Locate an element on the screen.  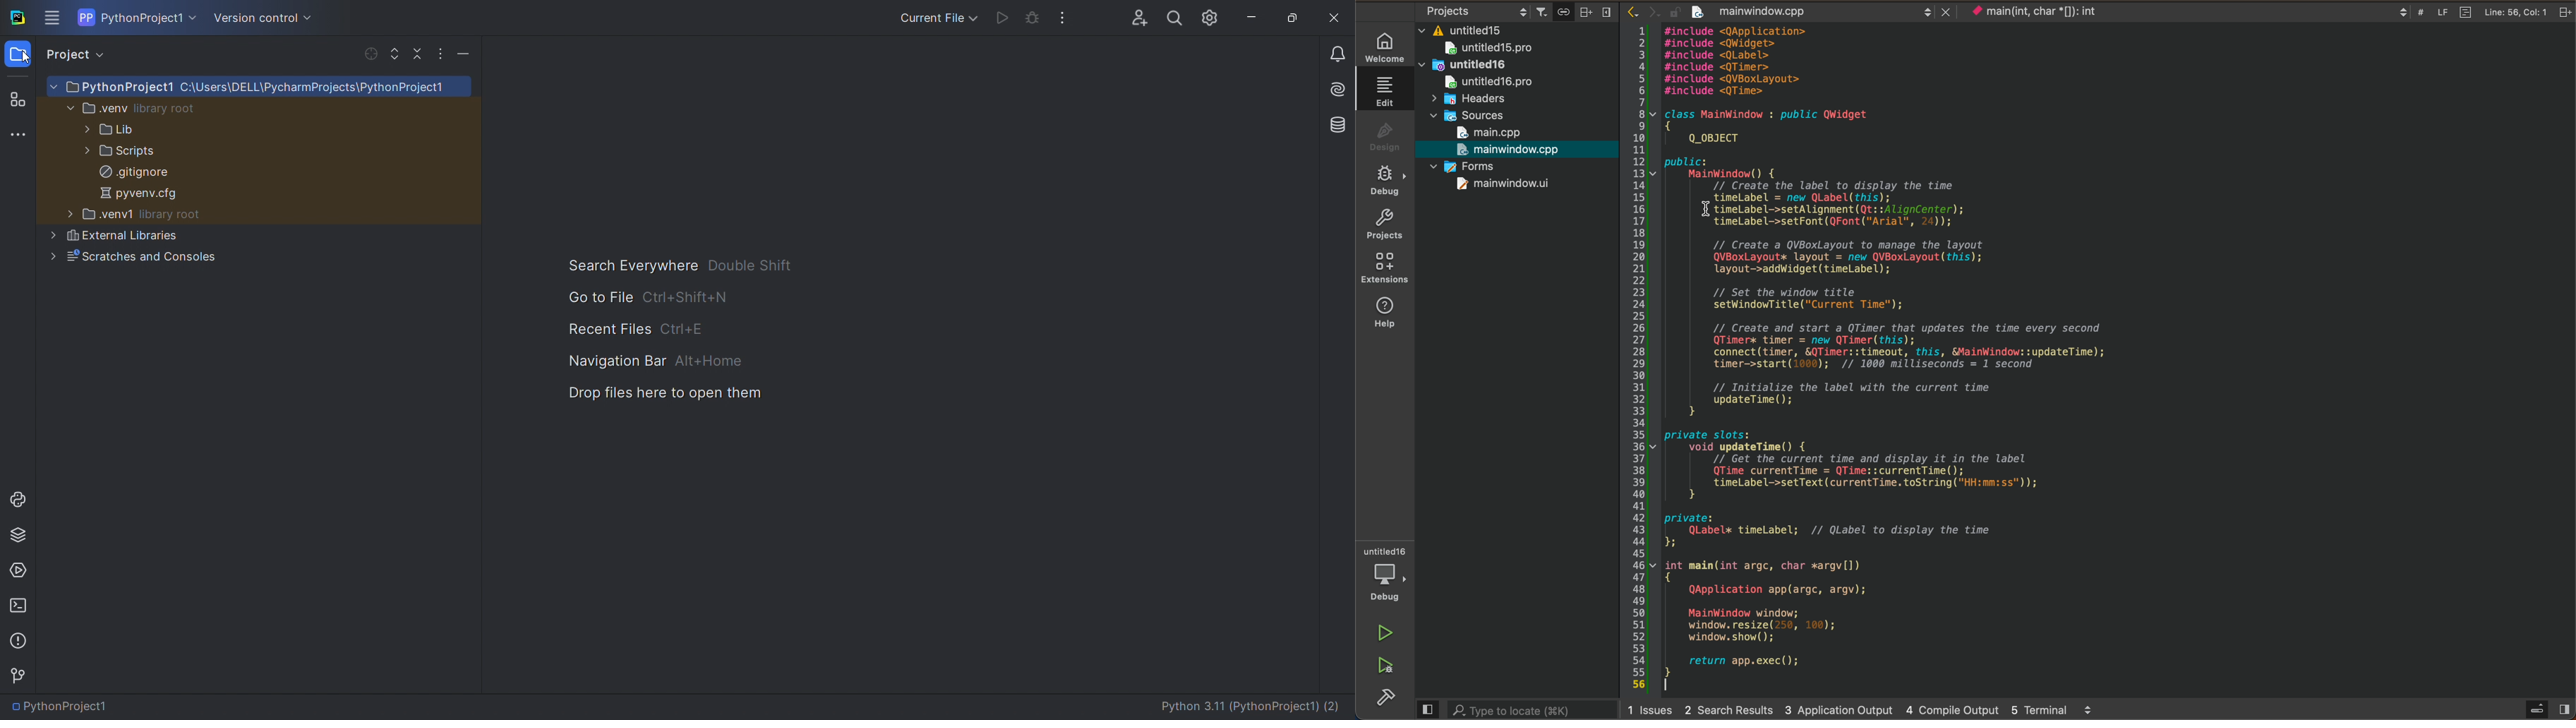
problems is located at coordinates (17, 640).